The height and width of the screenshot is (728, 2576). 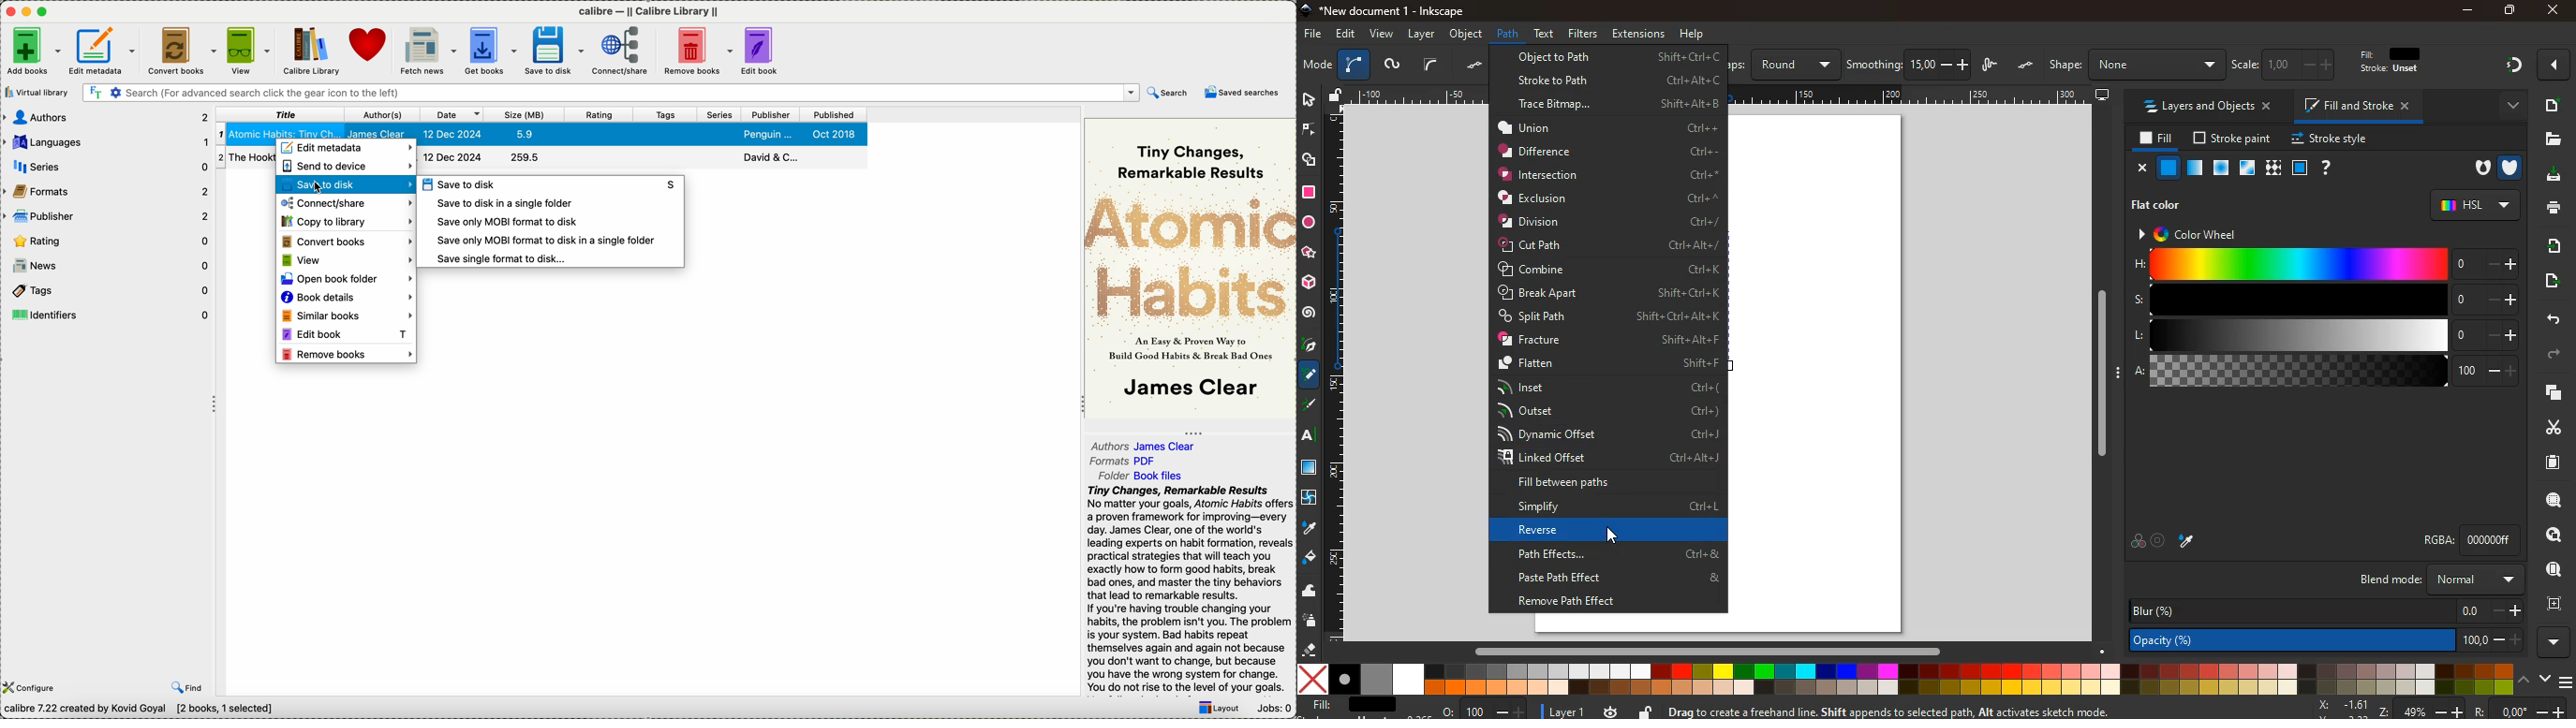 What do you see at coordinates (1310, 469) in the screenshot?
I see `imaage` at bounding box center [1310, 469].